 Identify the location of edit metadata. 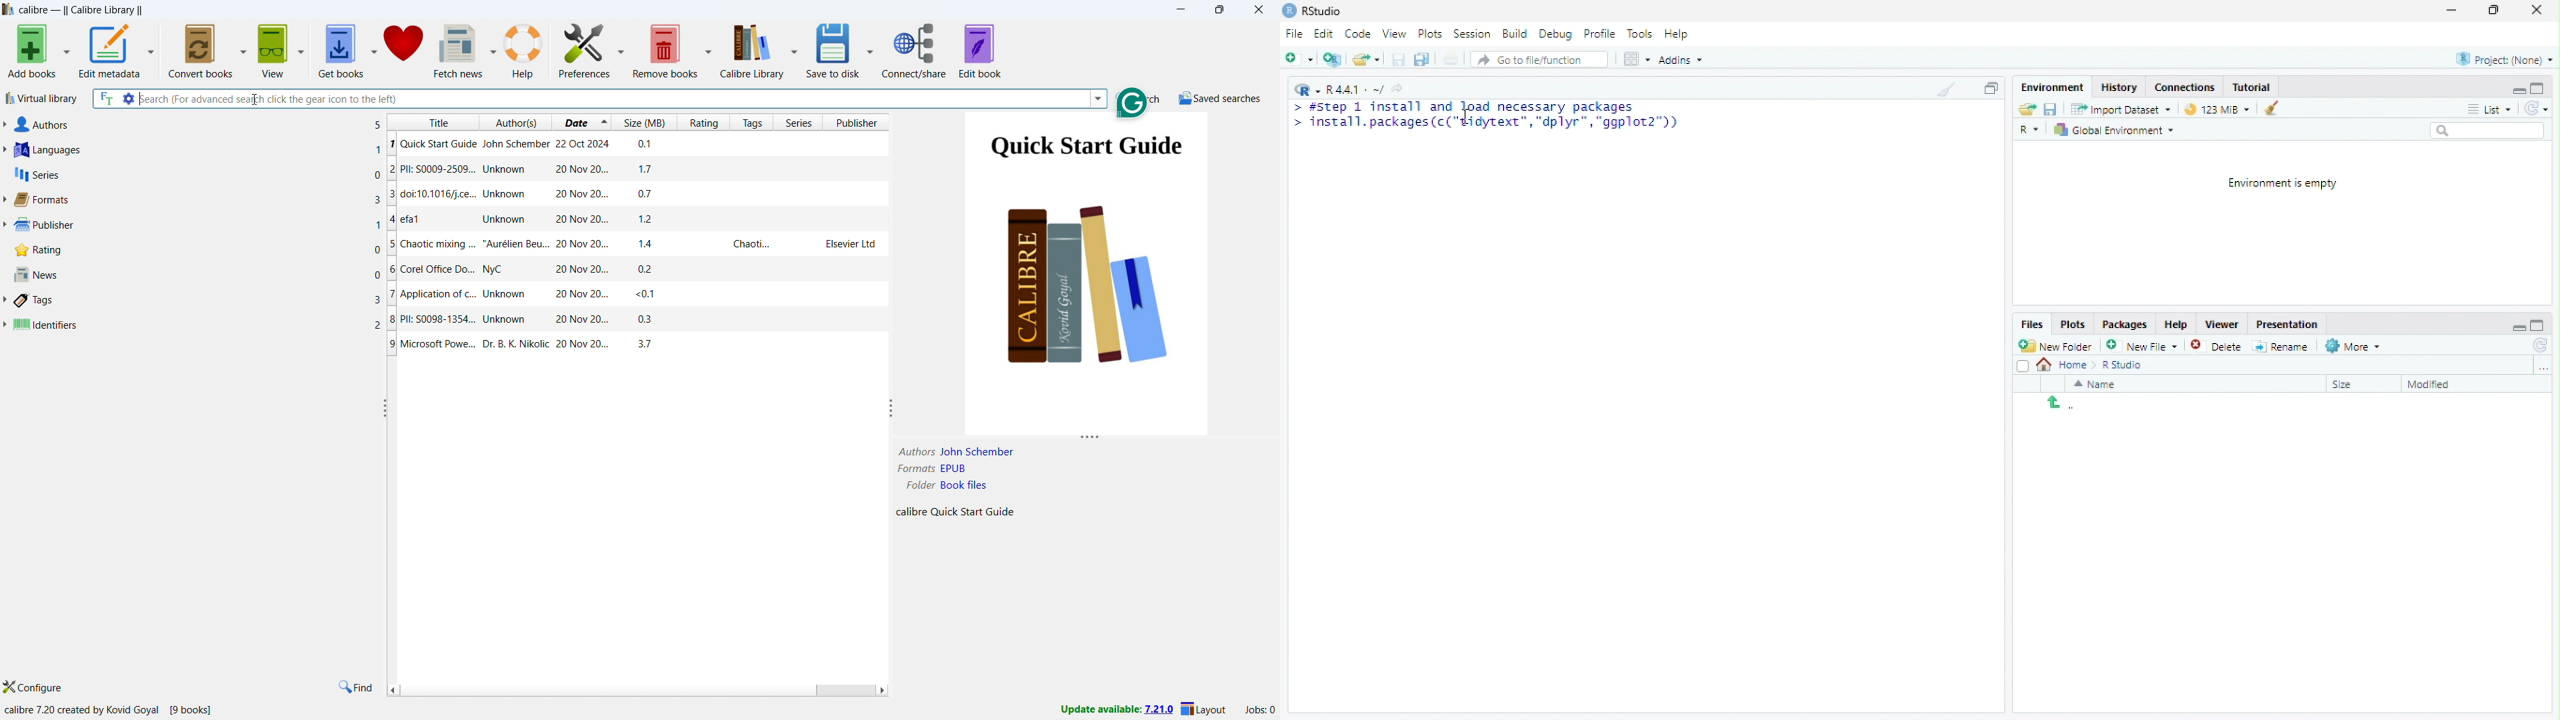
(109, 51).